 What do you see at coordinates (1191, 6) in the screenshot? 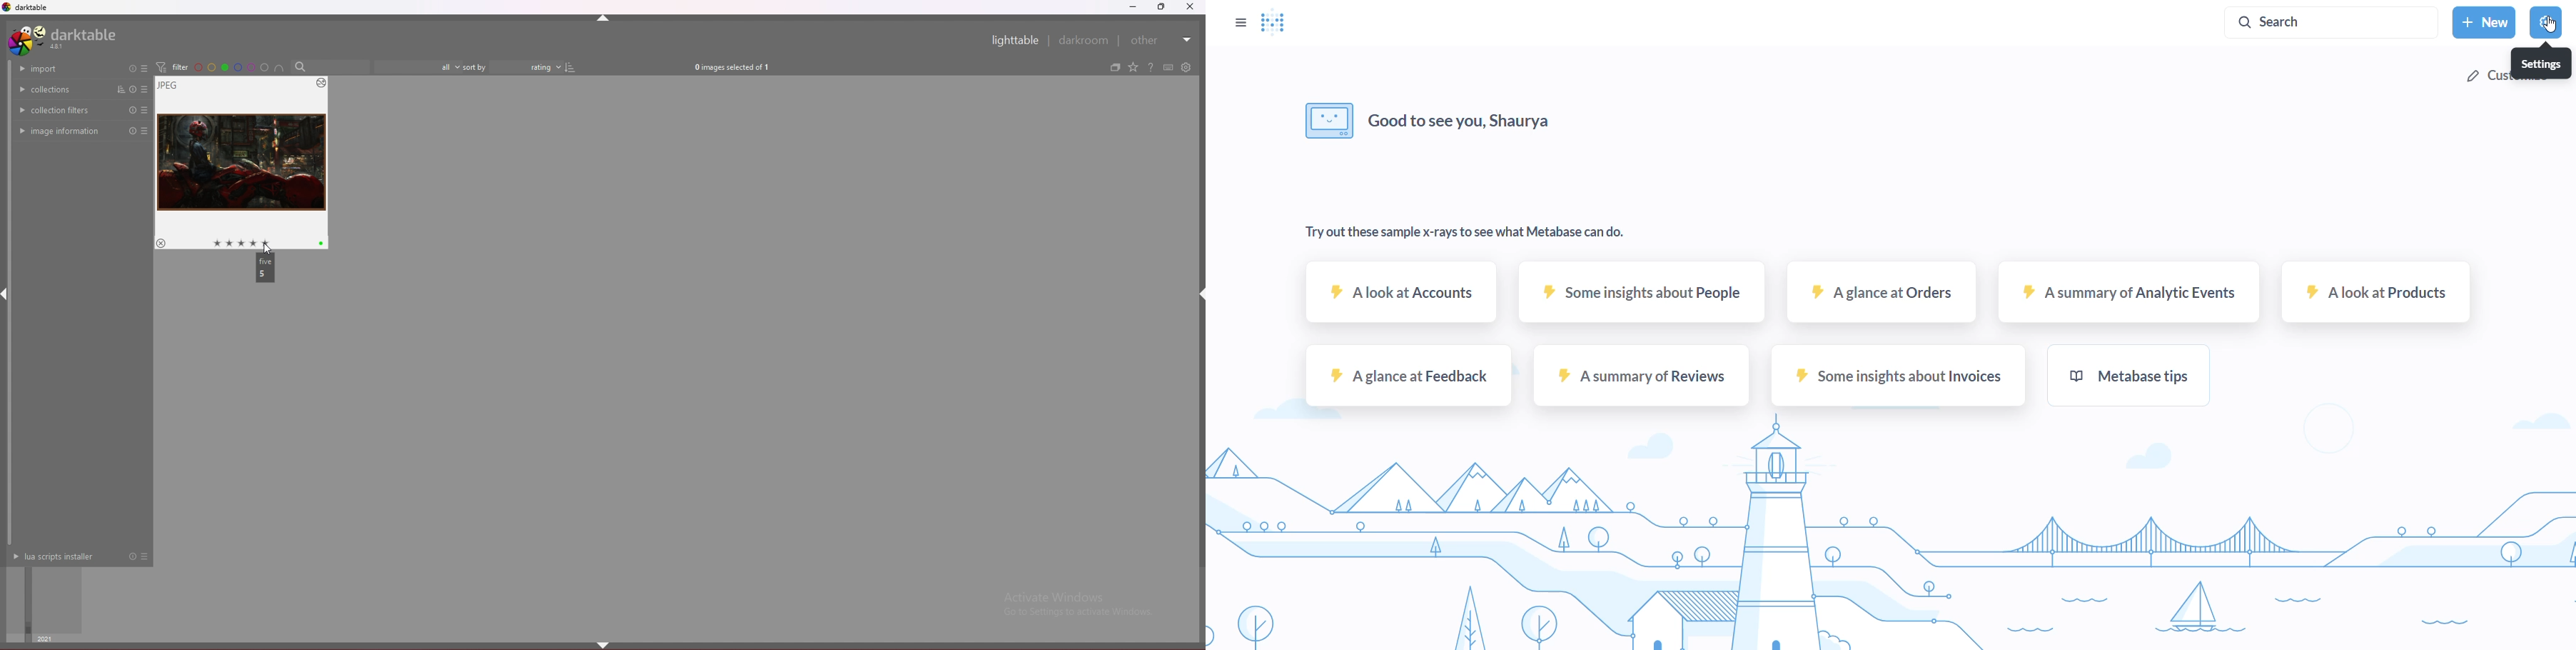
I see `close` at bounding box center [1191, 6].